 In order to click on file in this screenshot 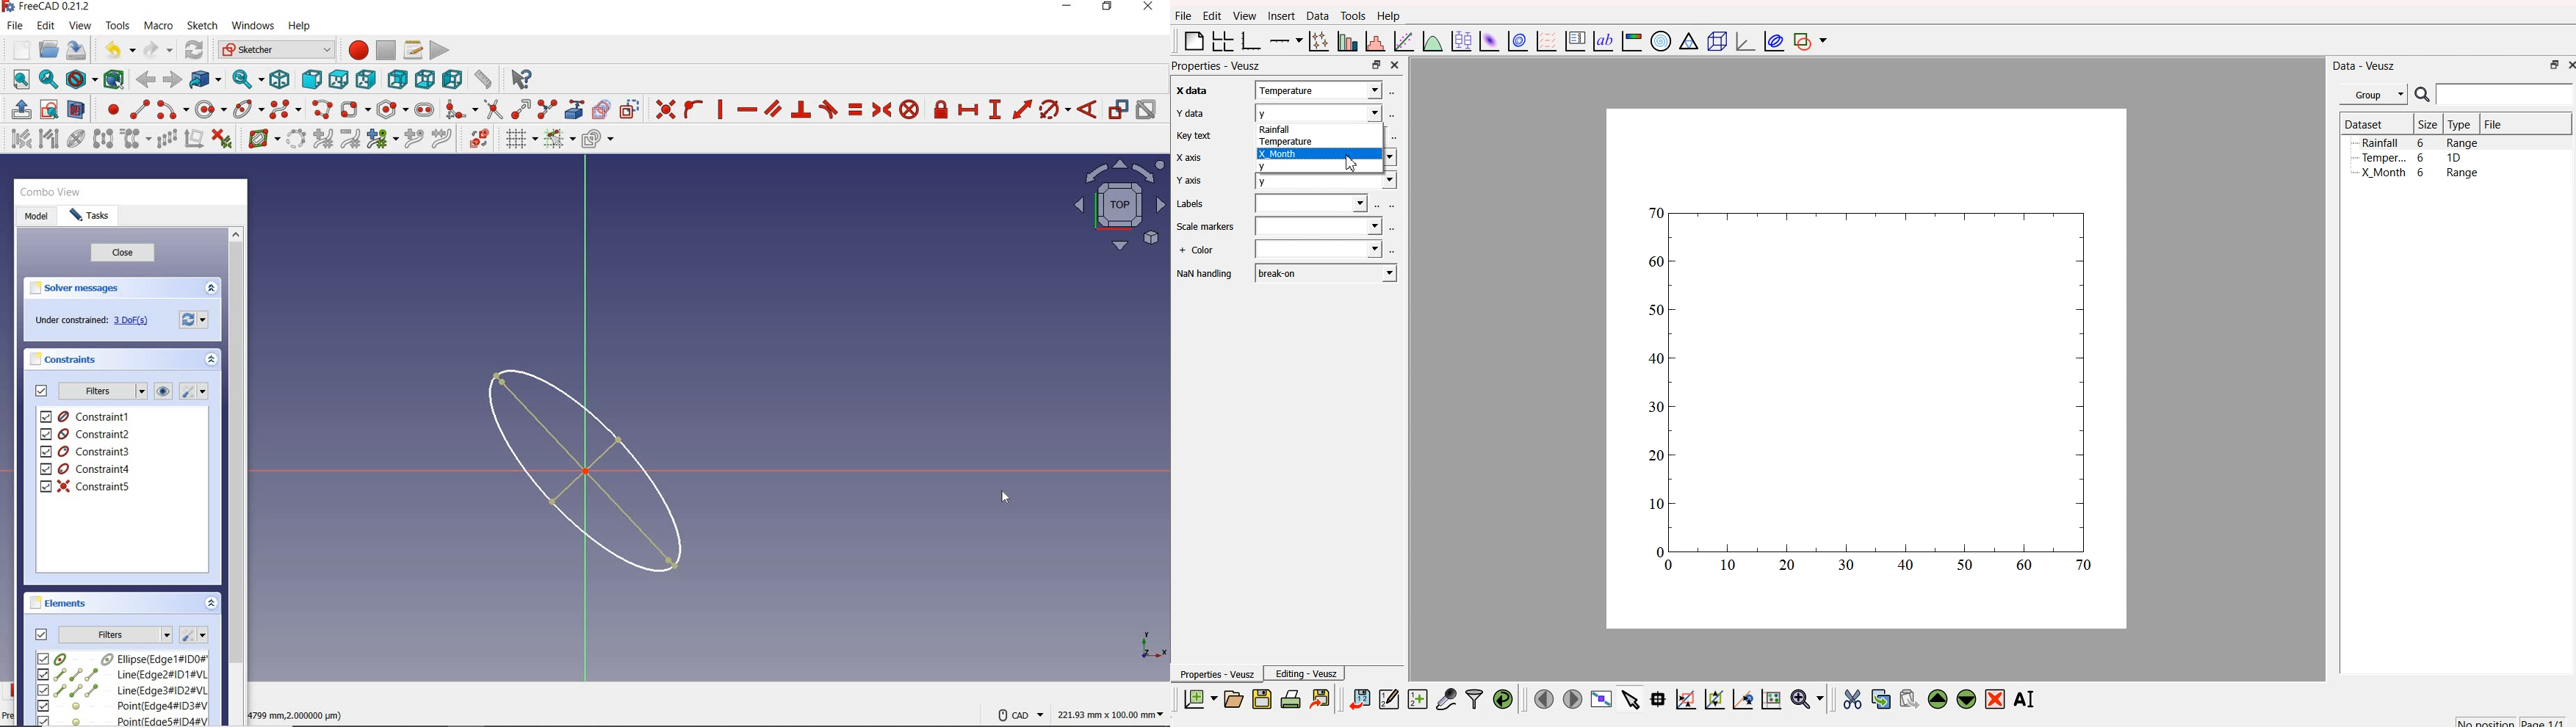, I will do `click(15, 26)`.